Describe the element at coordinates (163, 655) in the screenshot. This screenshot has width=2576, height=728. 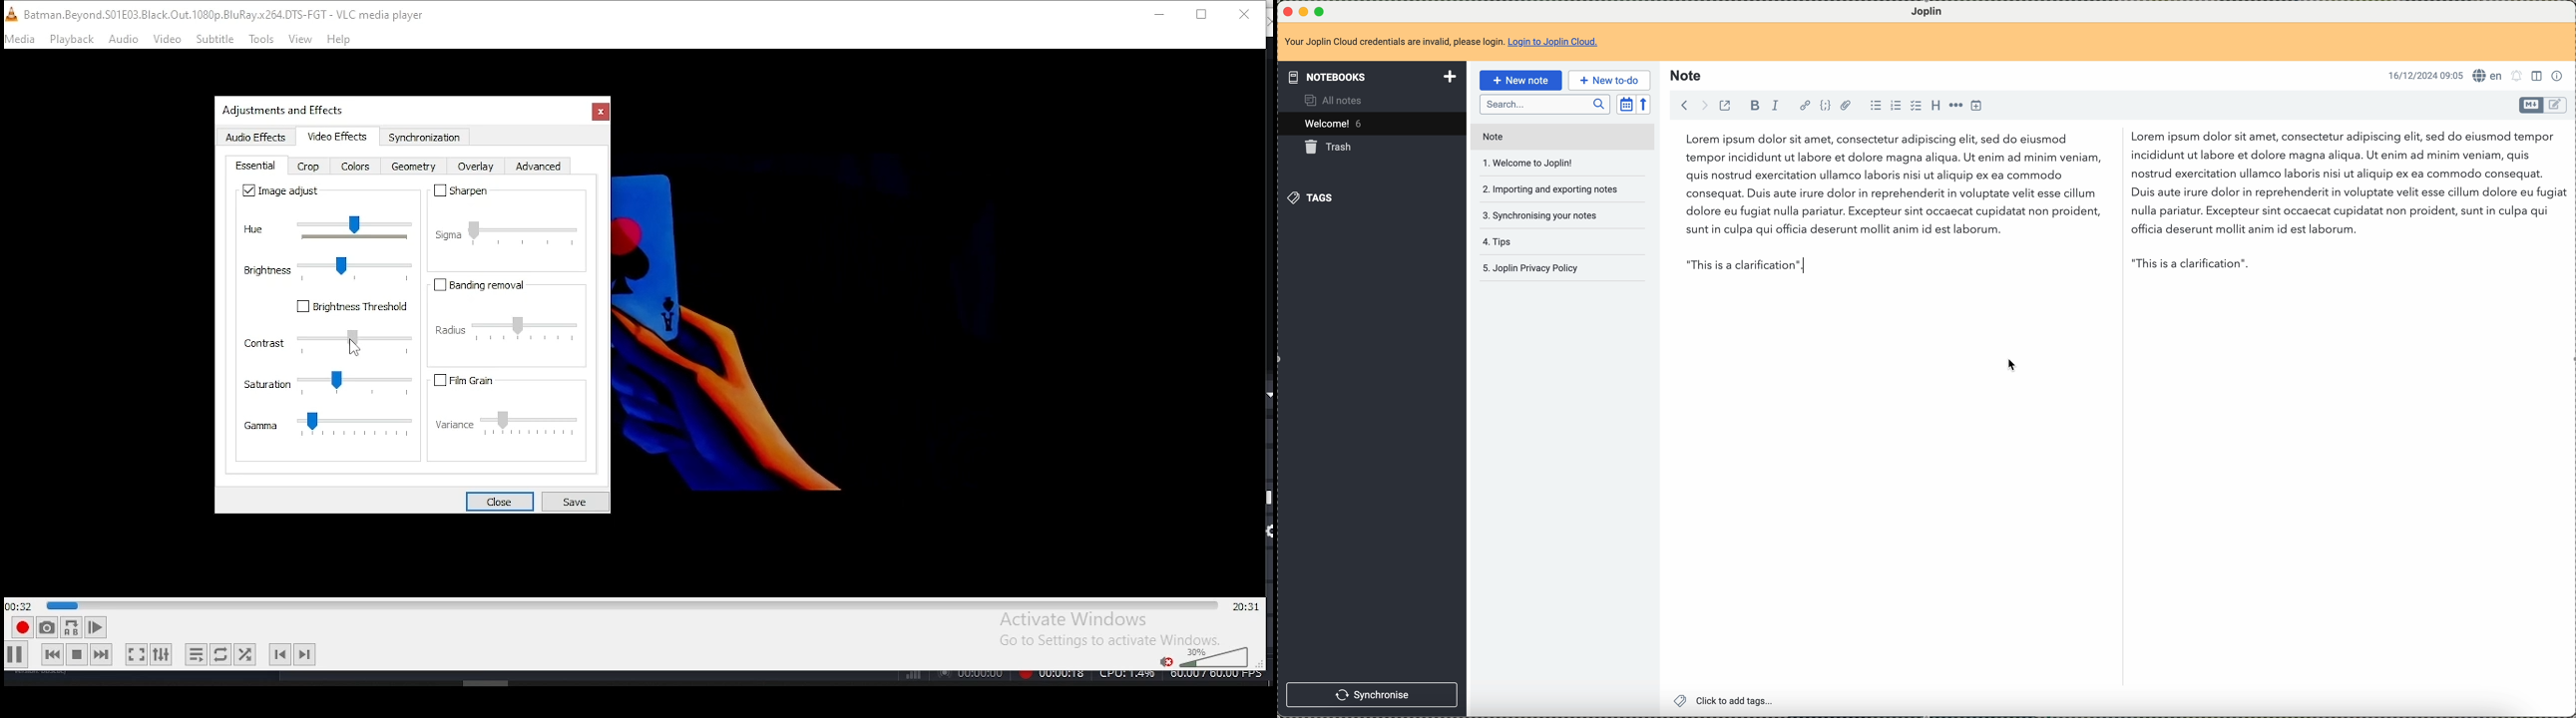
I see `show extended settings` at that location.